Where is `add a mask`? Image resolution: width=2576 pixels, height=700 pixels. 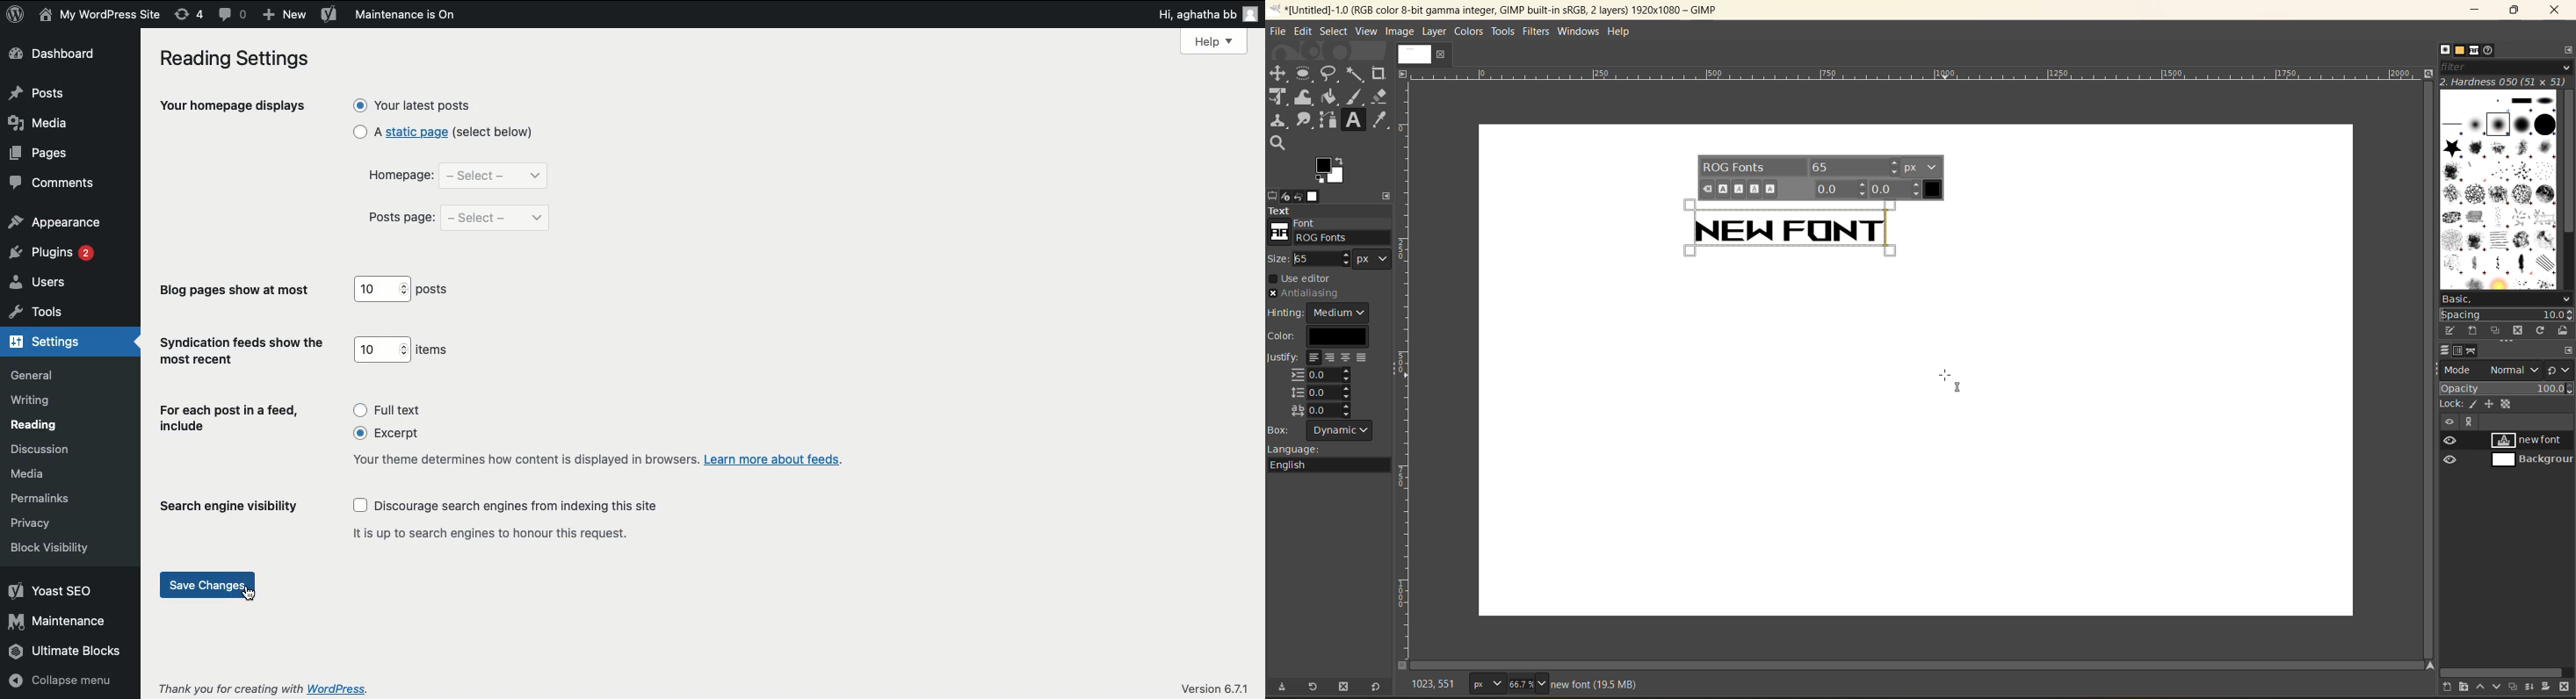
add a mask is located at coordinates (2550, 687).